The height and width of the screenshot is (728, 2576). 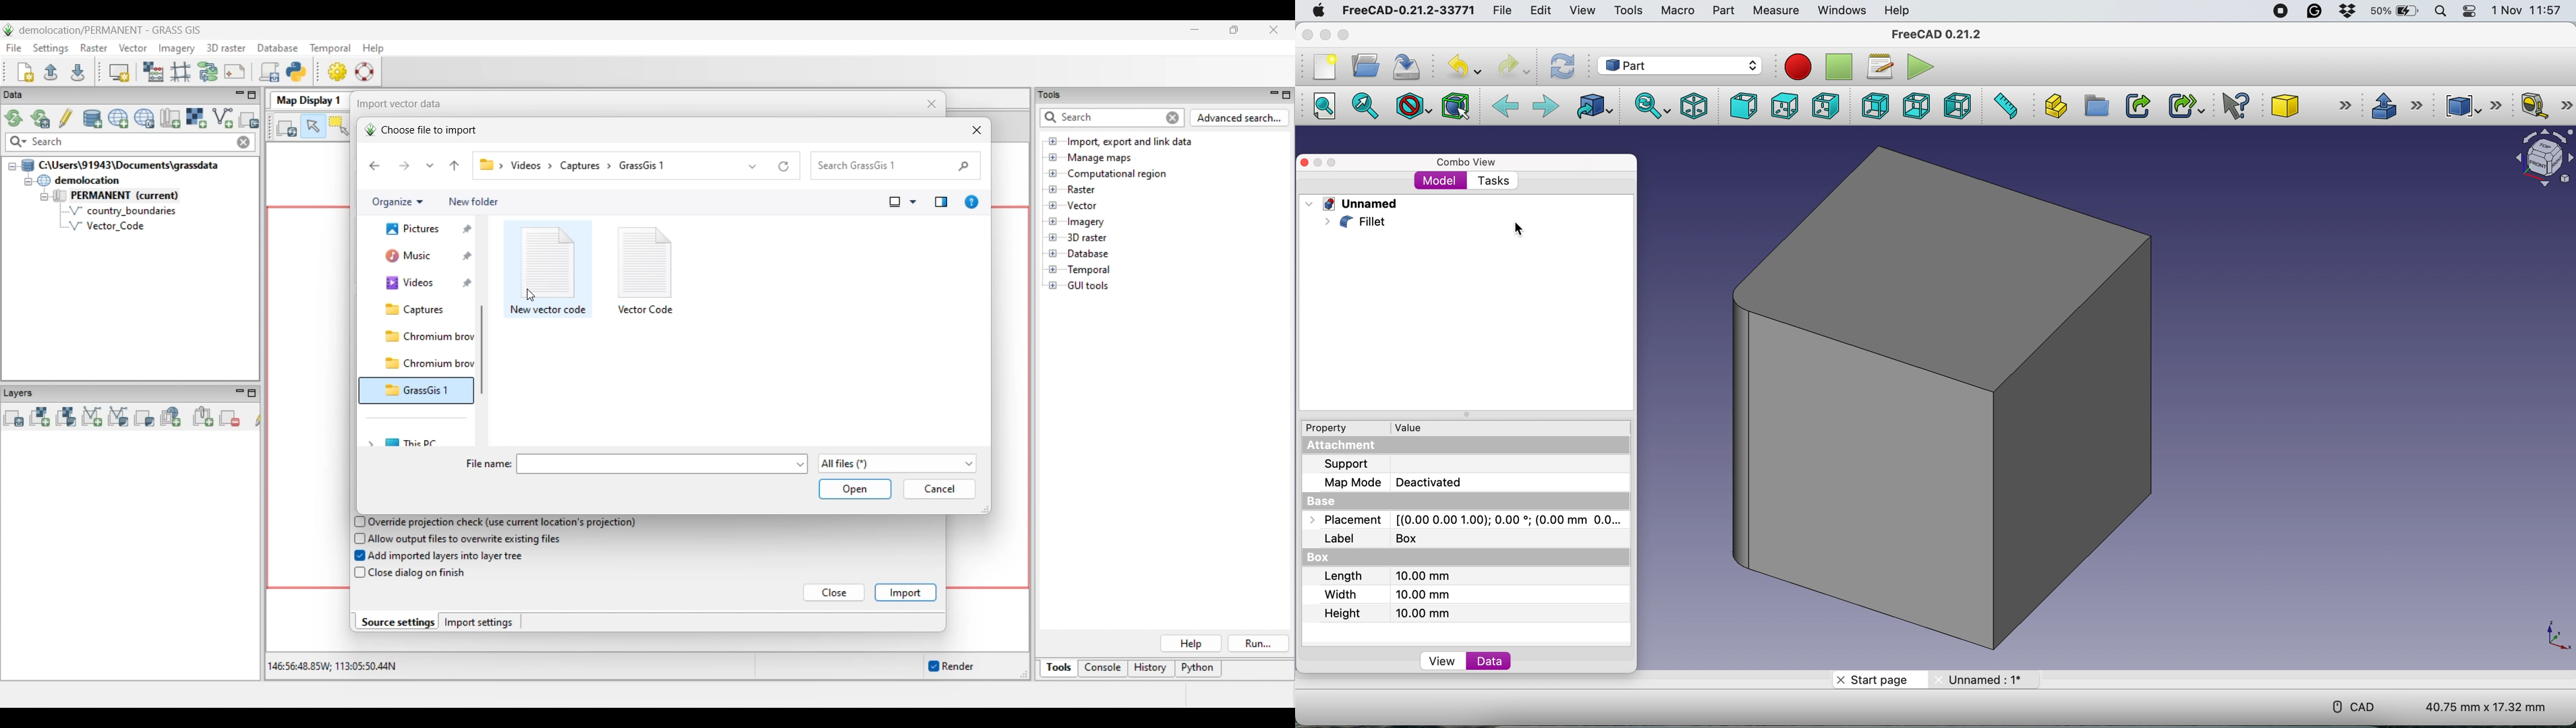 I want to click on file, so click(x=1503, y=8).